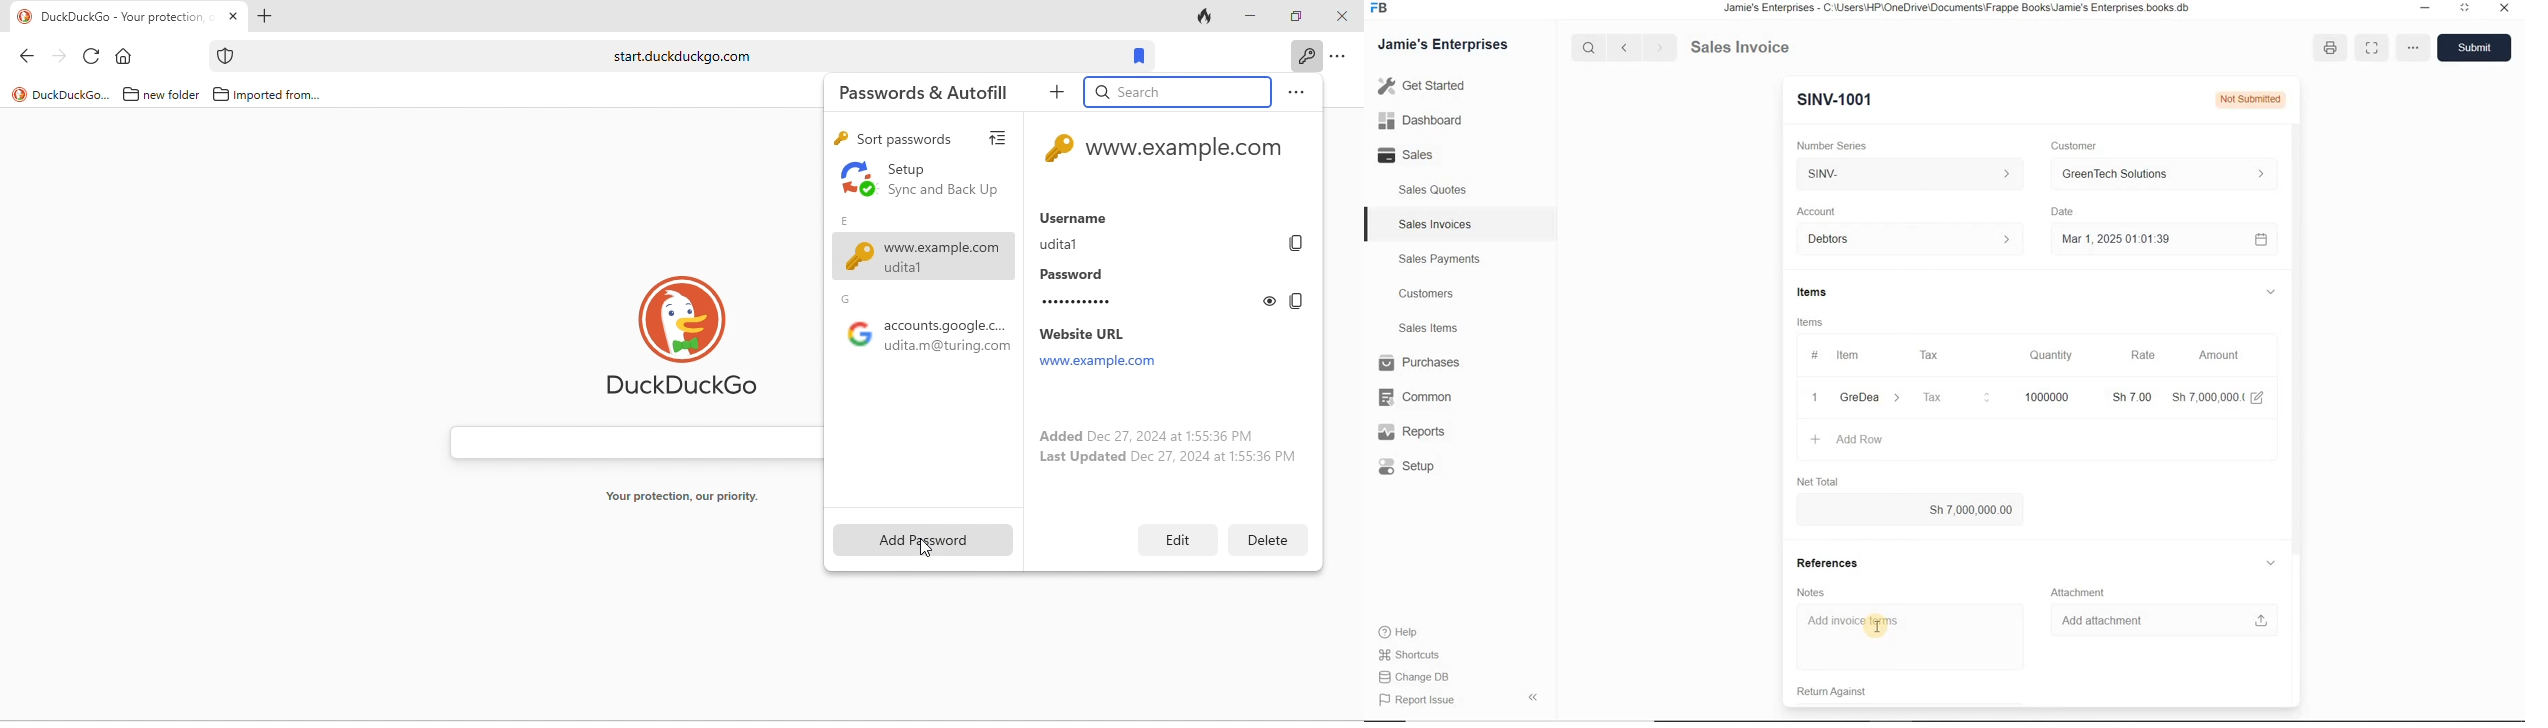 The image size is (2548, 728). What do you see at coordinates (1411, 156) in the screenshot?
I see `Sales` at bounding box center [1411, 156].